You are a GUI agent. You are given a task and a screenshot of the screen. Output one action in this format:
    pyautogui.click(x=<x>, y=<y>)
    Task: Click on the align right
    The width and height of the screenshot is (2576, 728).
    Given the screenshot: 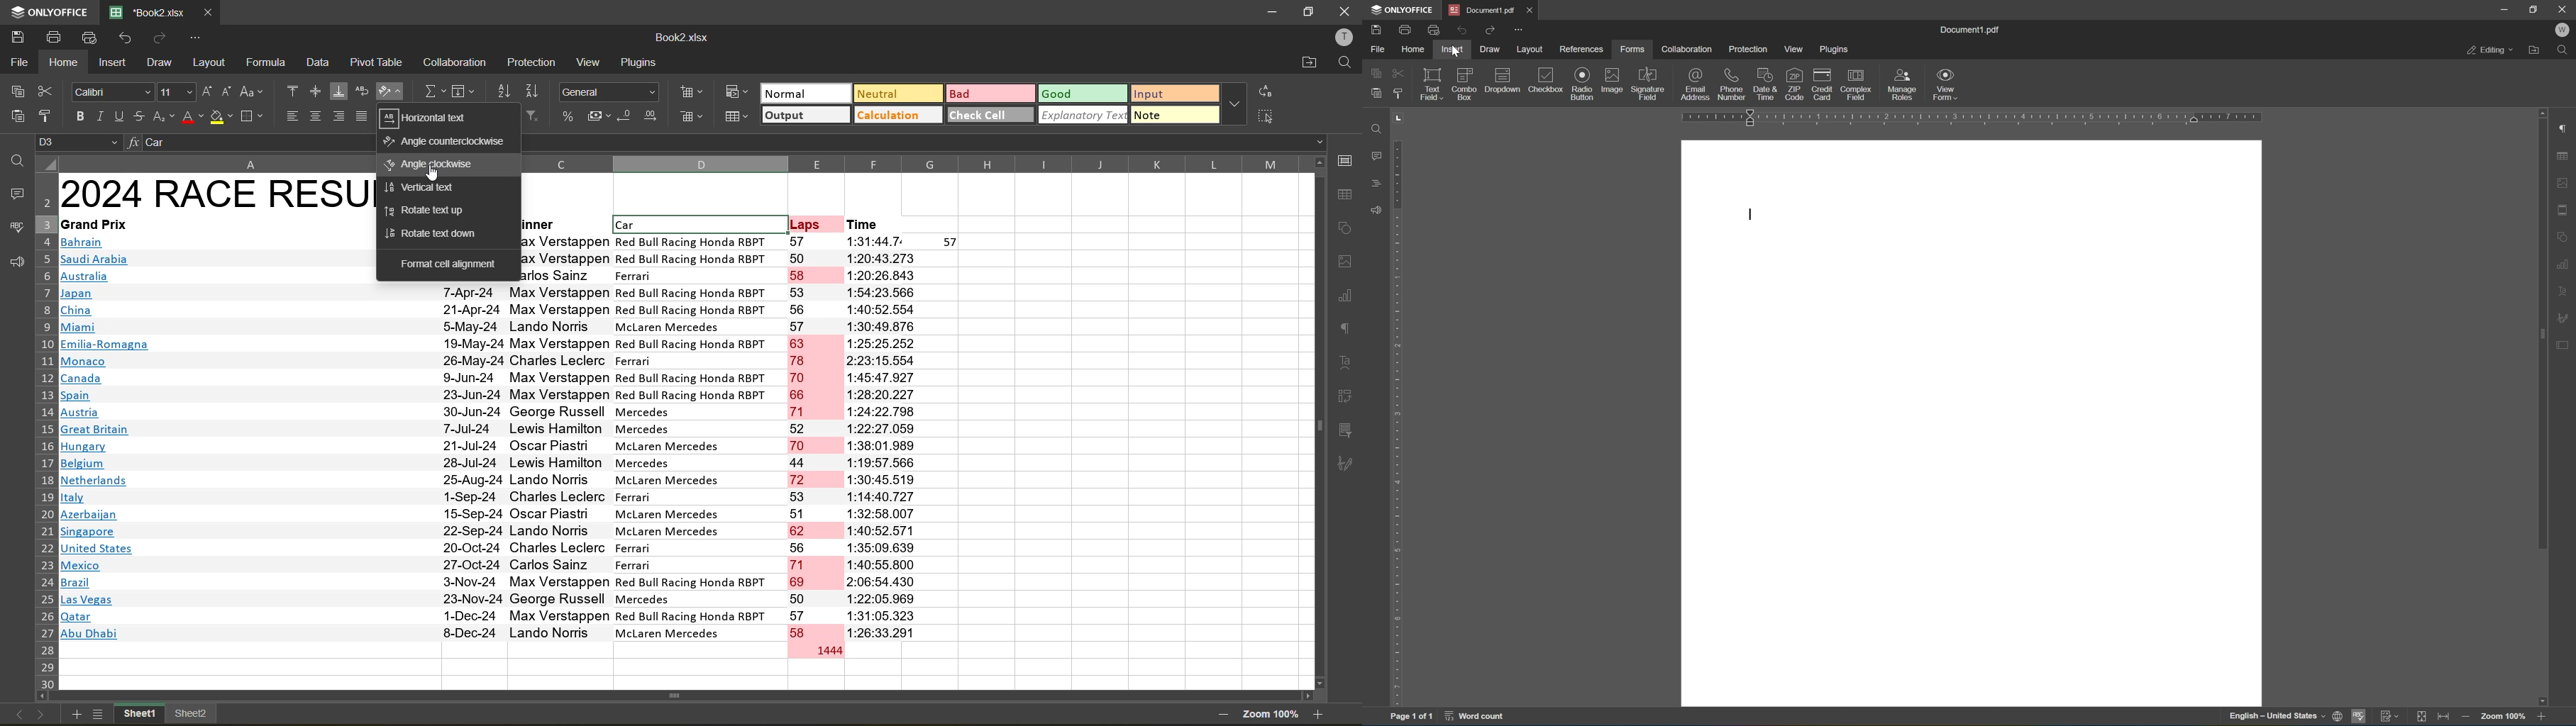 What is the action you would take?
    pyautogui.click(x=339, y=116)
    